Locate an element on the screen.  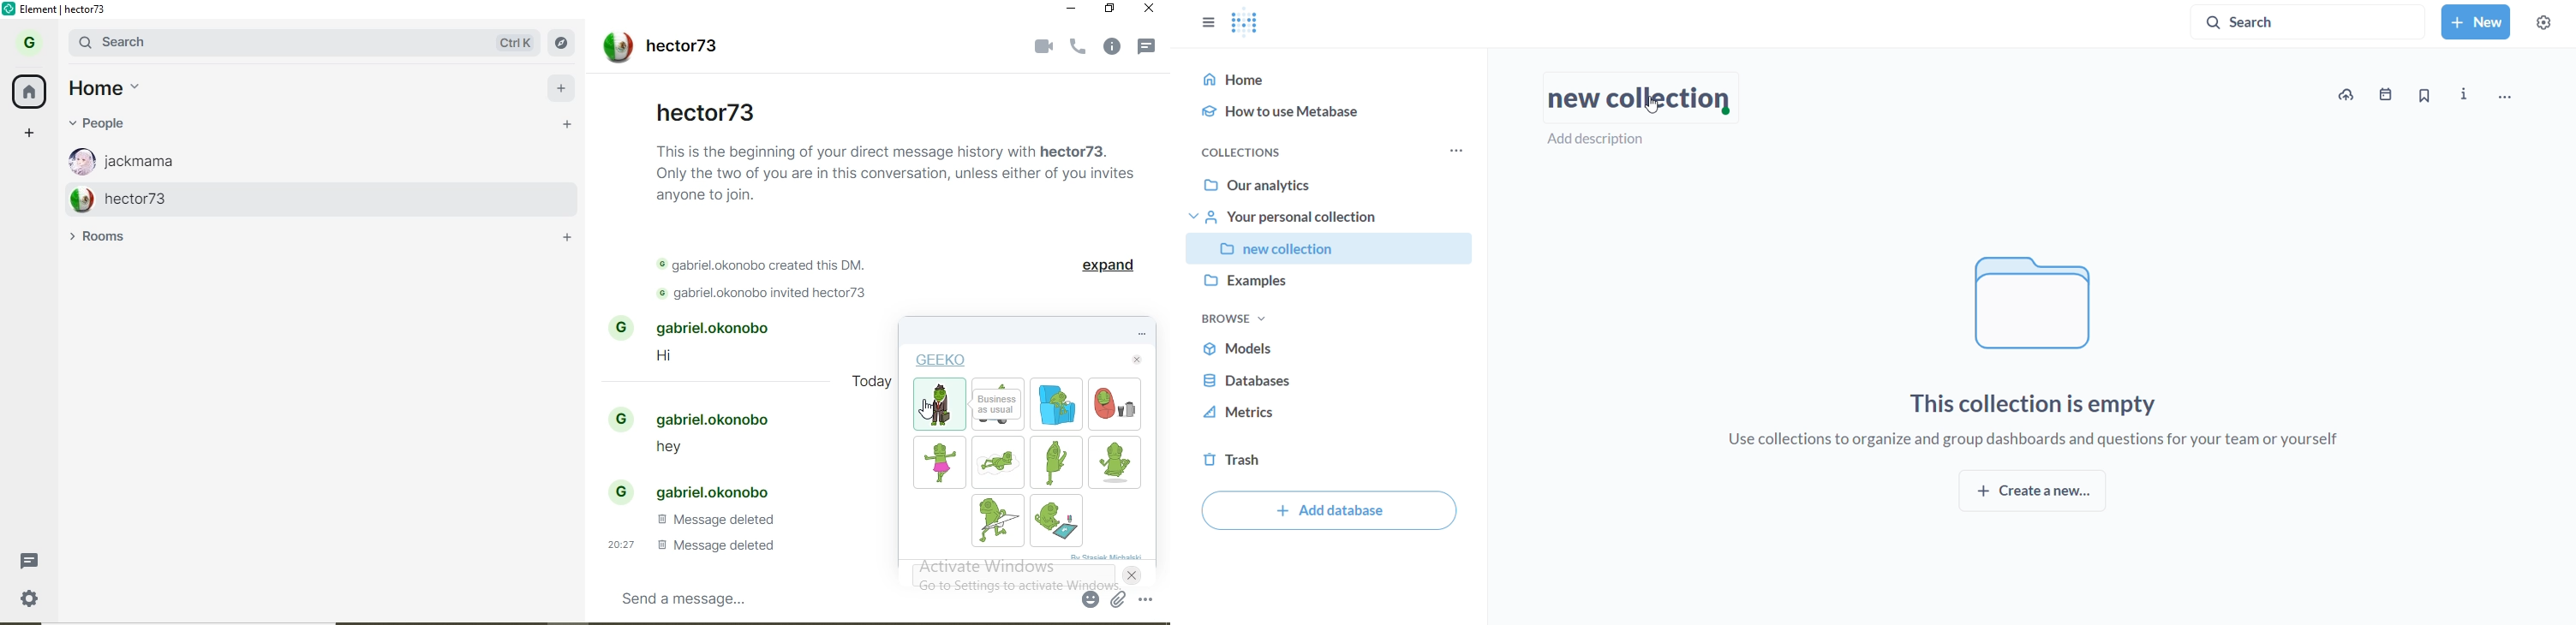
new collection is located at coordinates (1637, 99).